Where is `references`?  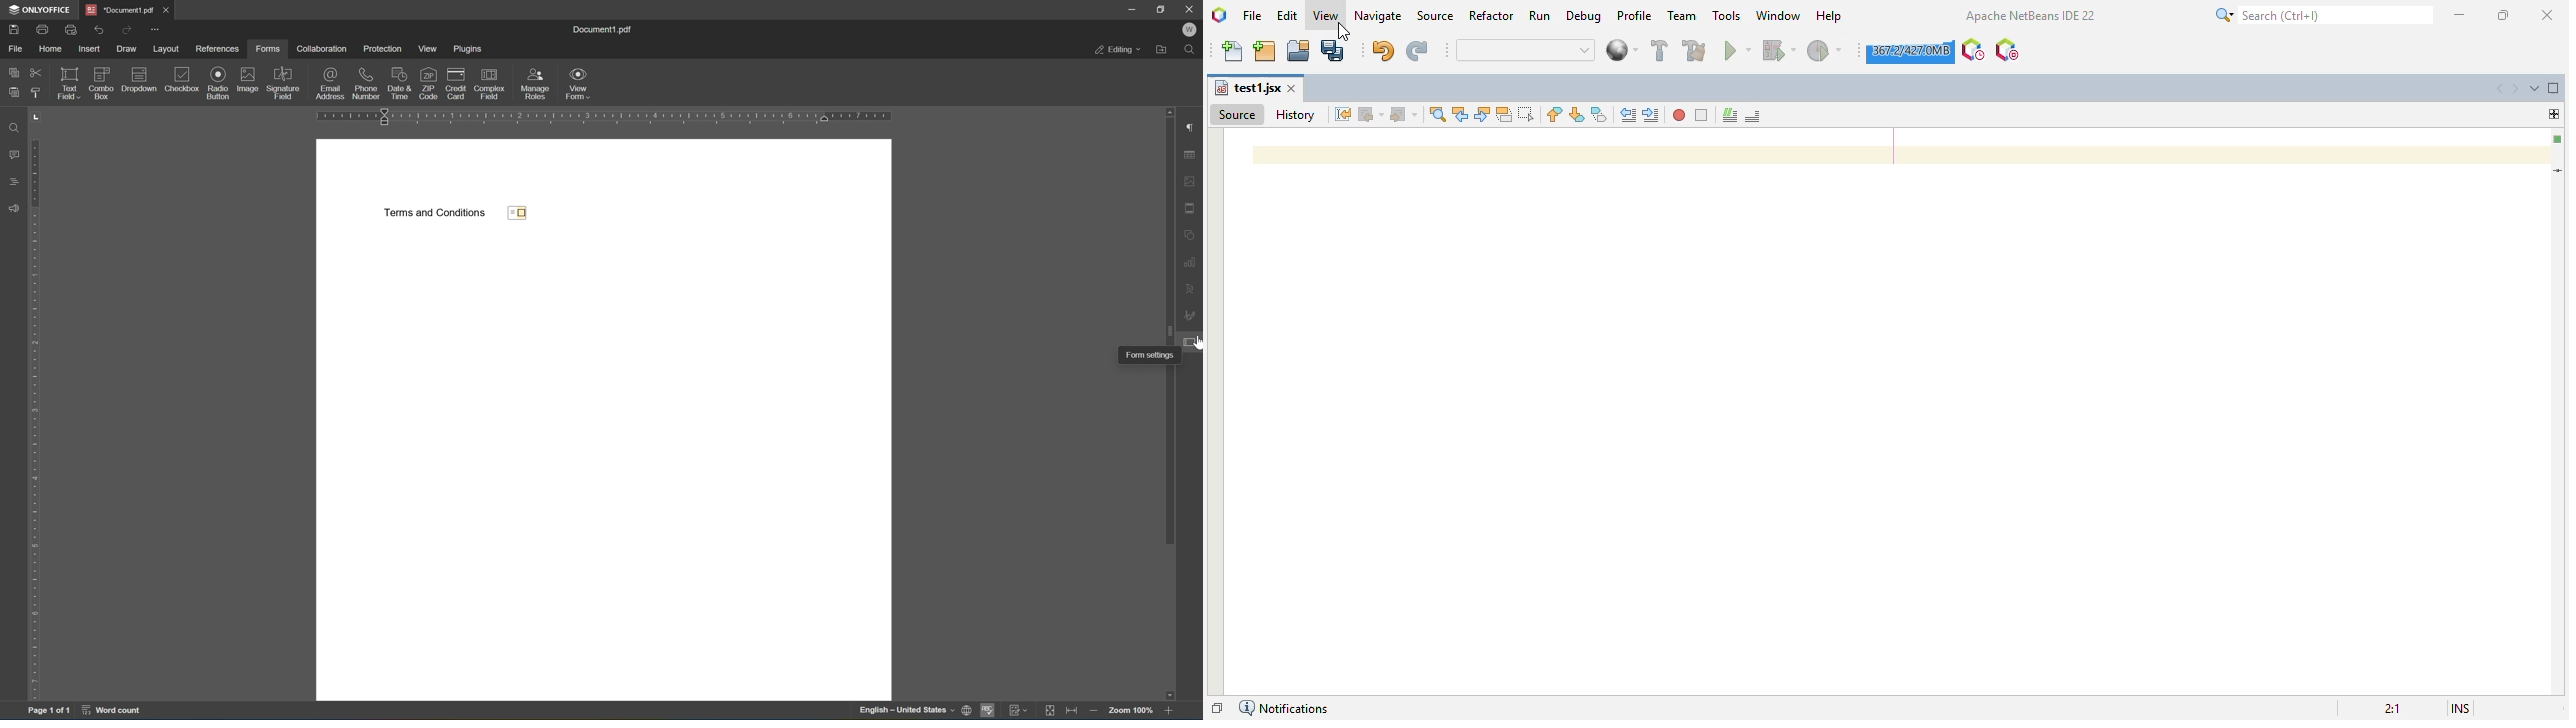 references is located at coordinates (218, 49).